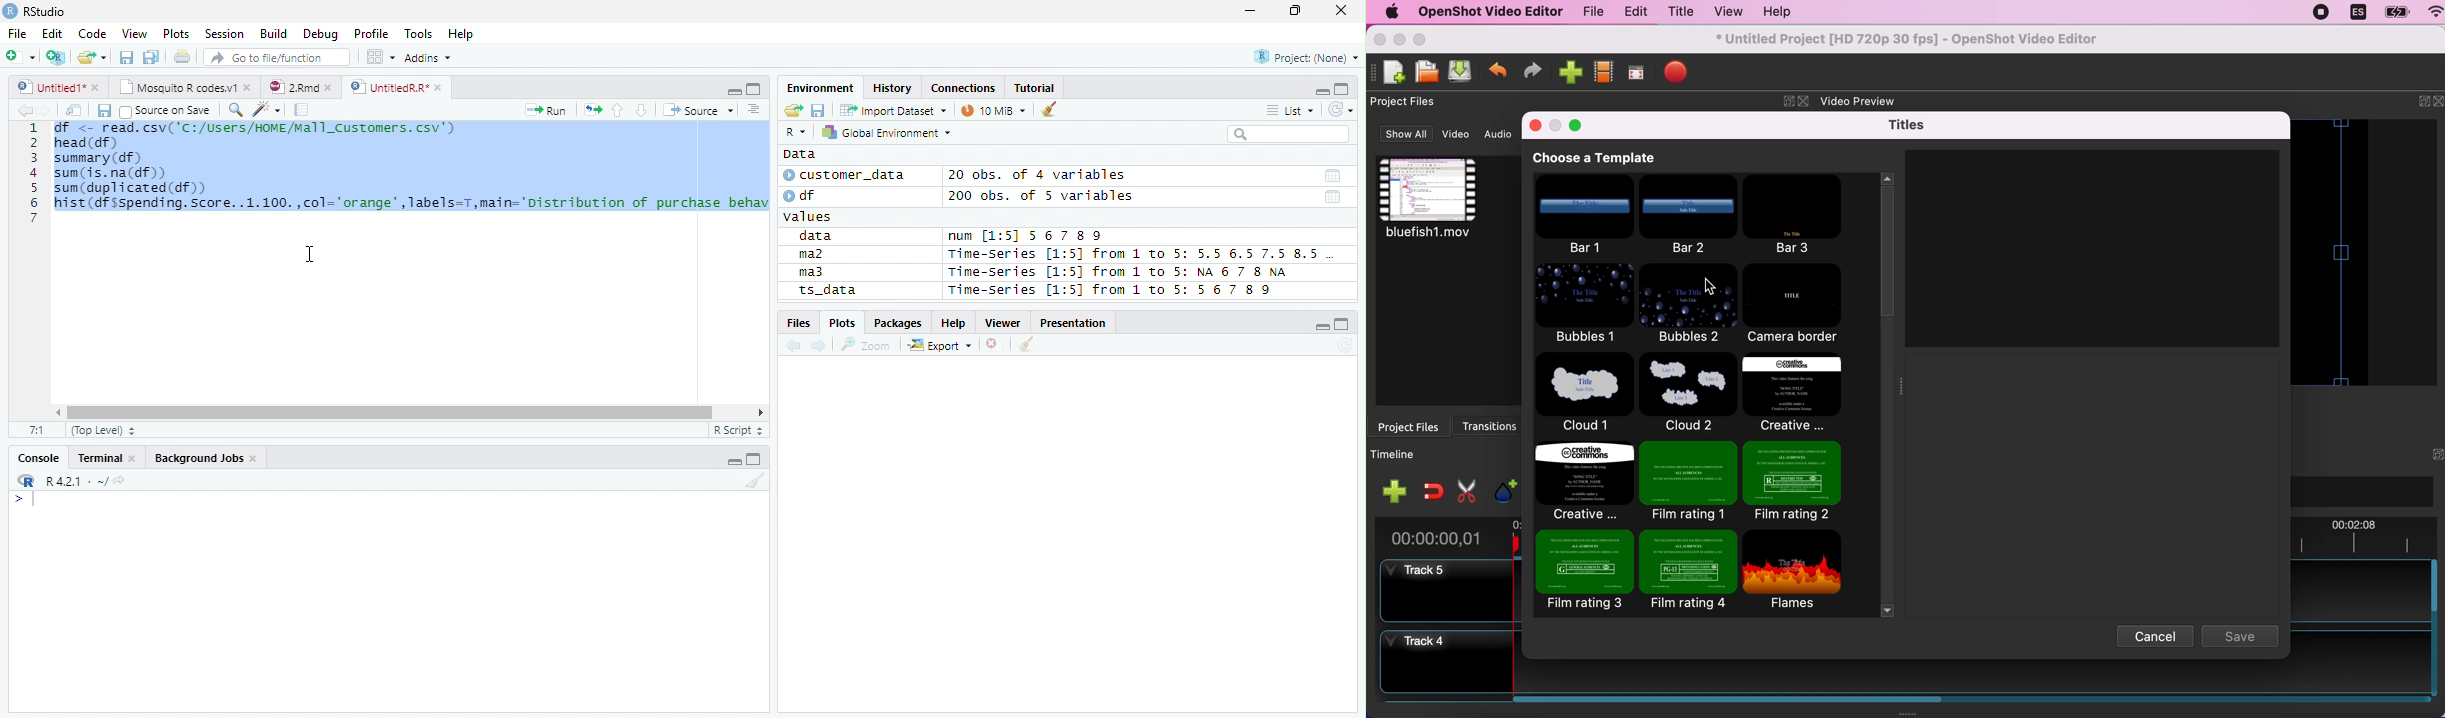 This screenshot has height=728, width=2464. I want to click on 200 obs. of 5 variables, so click(1038, 198).